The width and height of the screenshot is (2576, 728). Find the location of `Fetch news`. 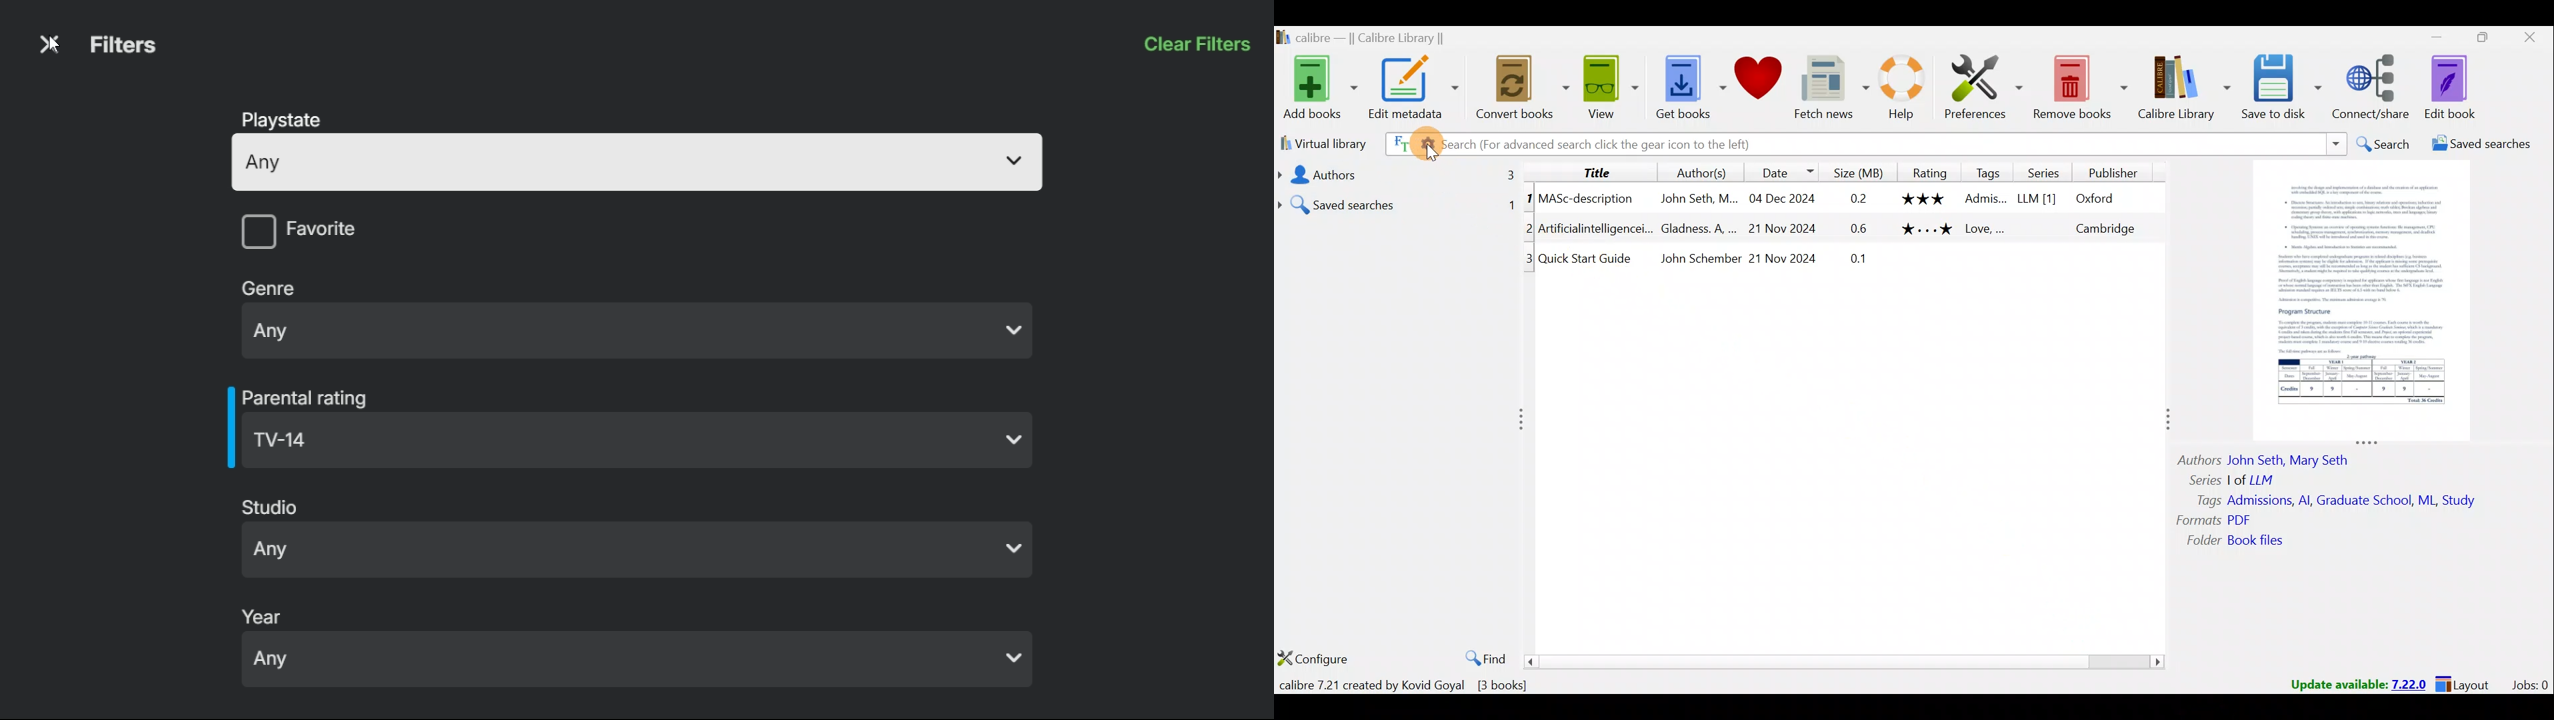

Fetch news is located at coordinates (1831, 88).